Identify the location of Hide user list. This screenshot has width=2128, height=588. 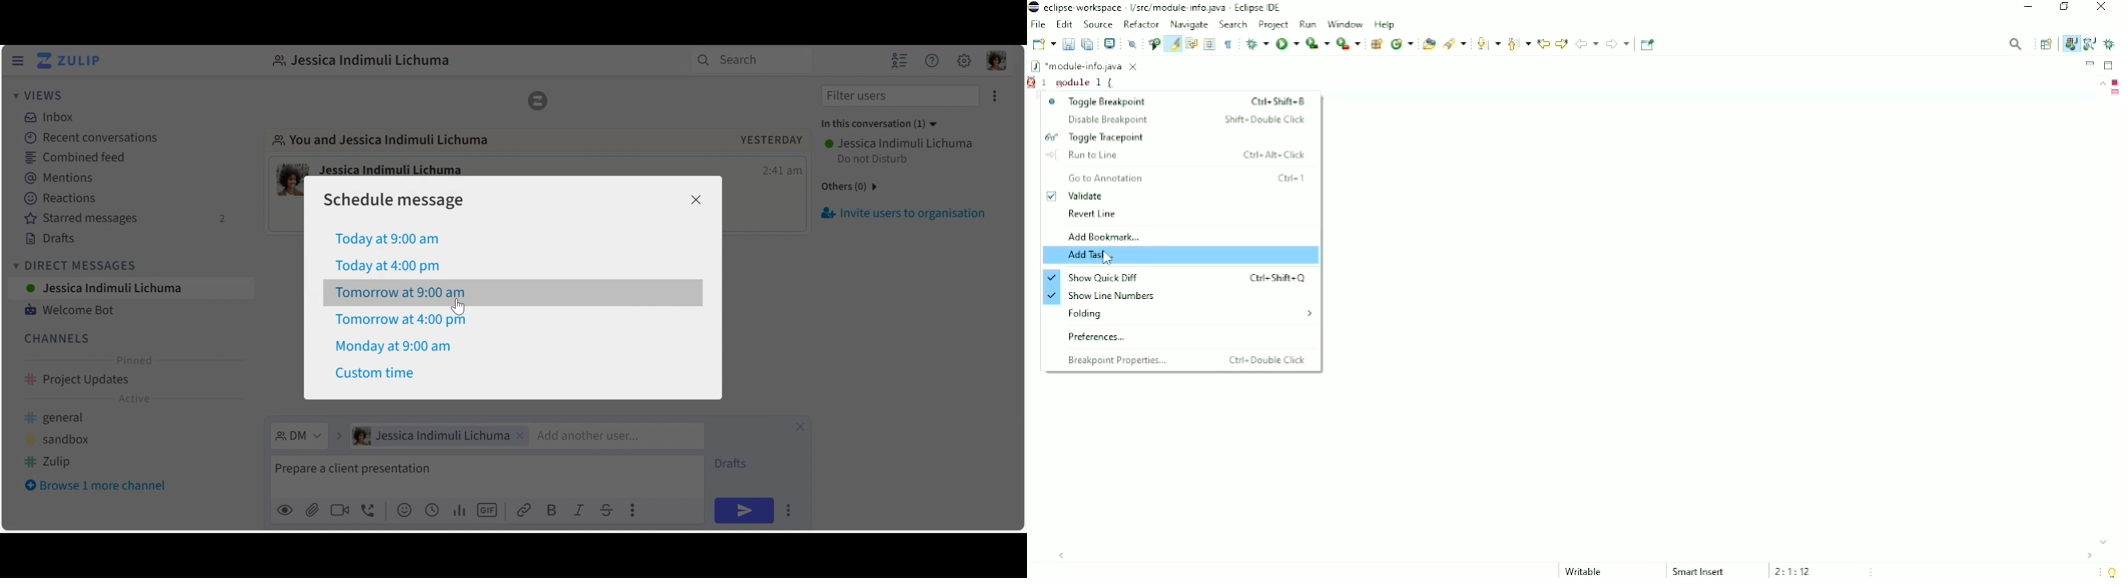
(901, 60).